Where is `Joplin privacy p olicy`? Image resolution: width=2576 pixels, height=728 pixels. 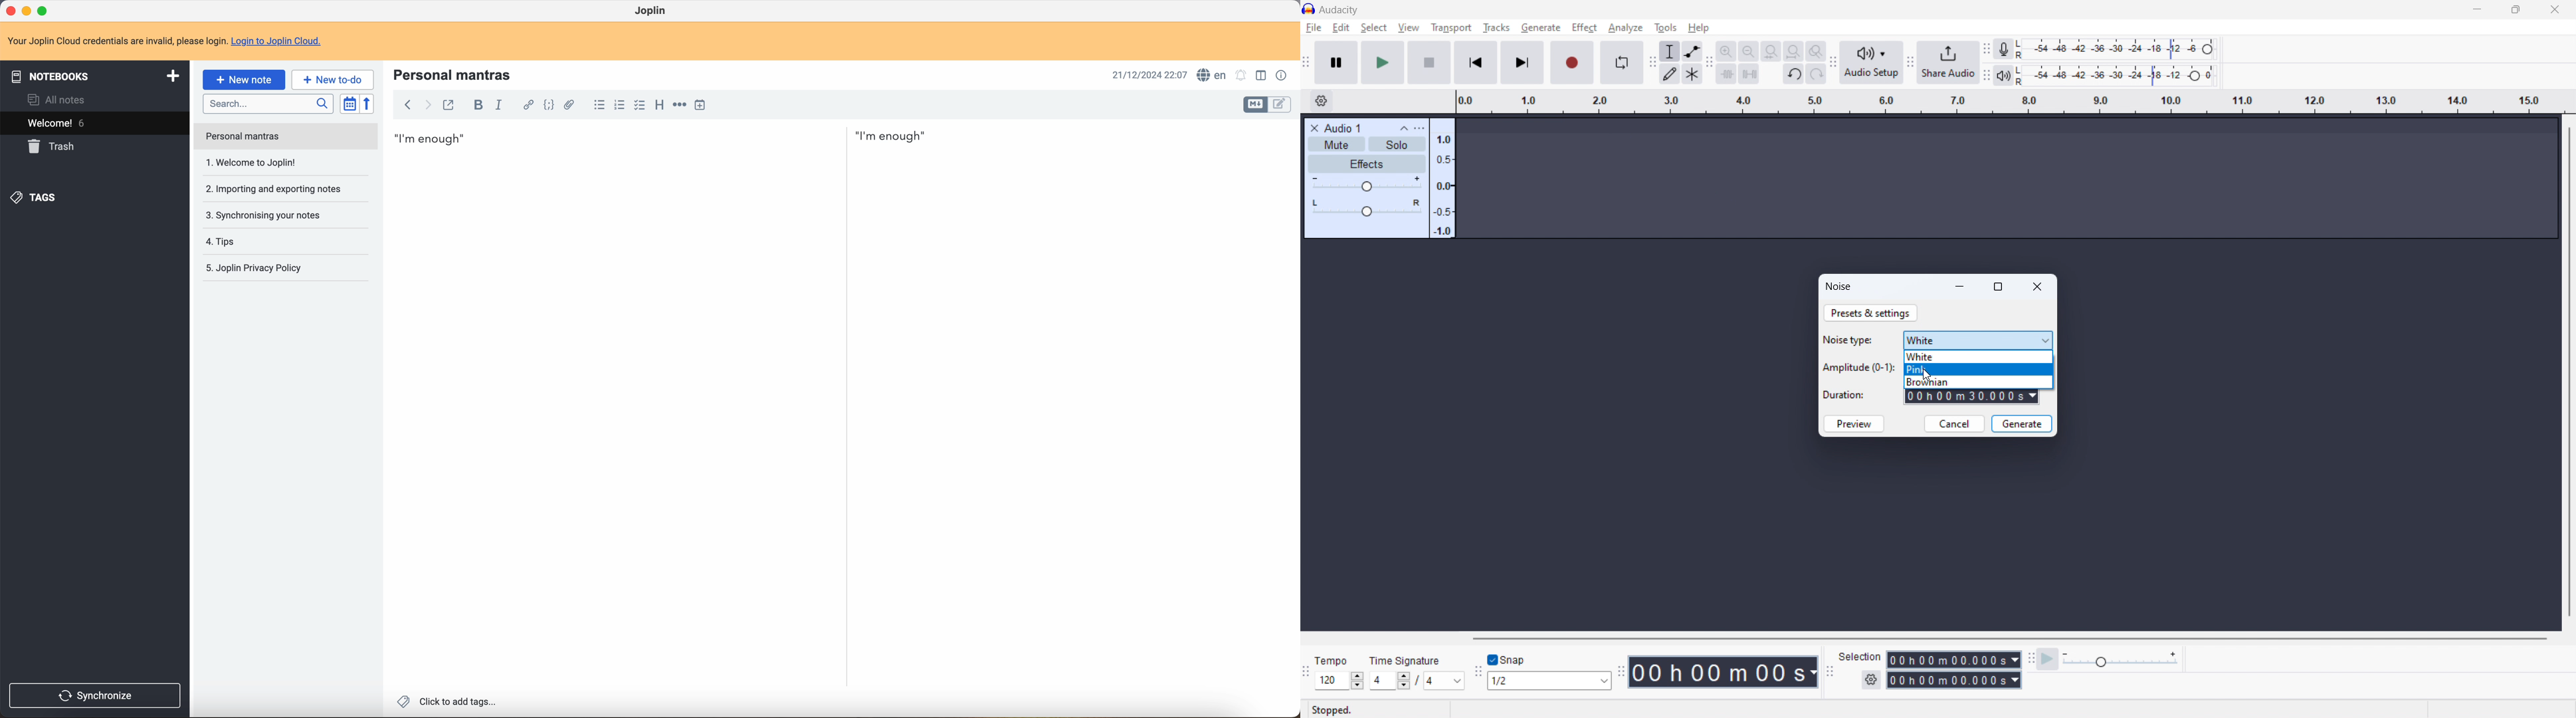
Joplin privacy p olicy is located at coordinates (253, 268).